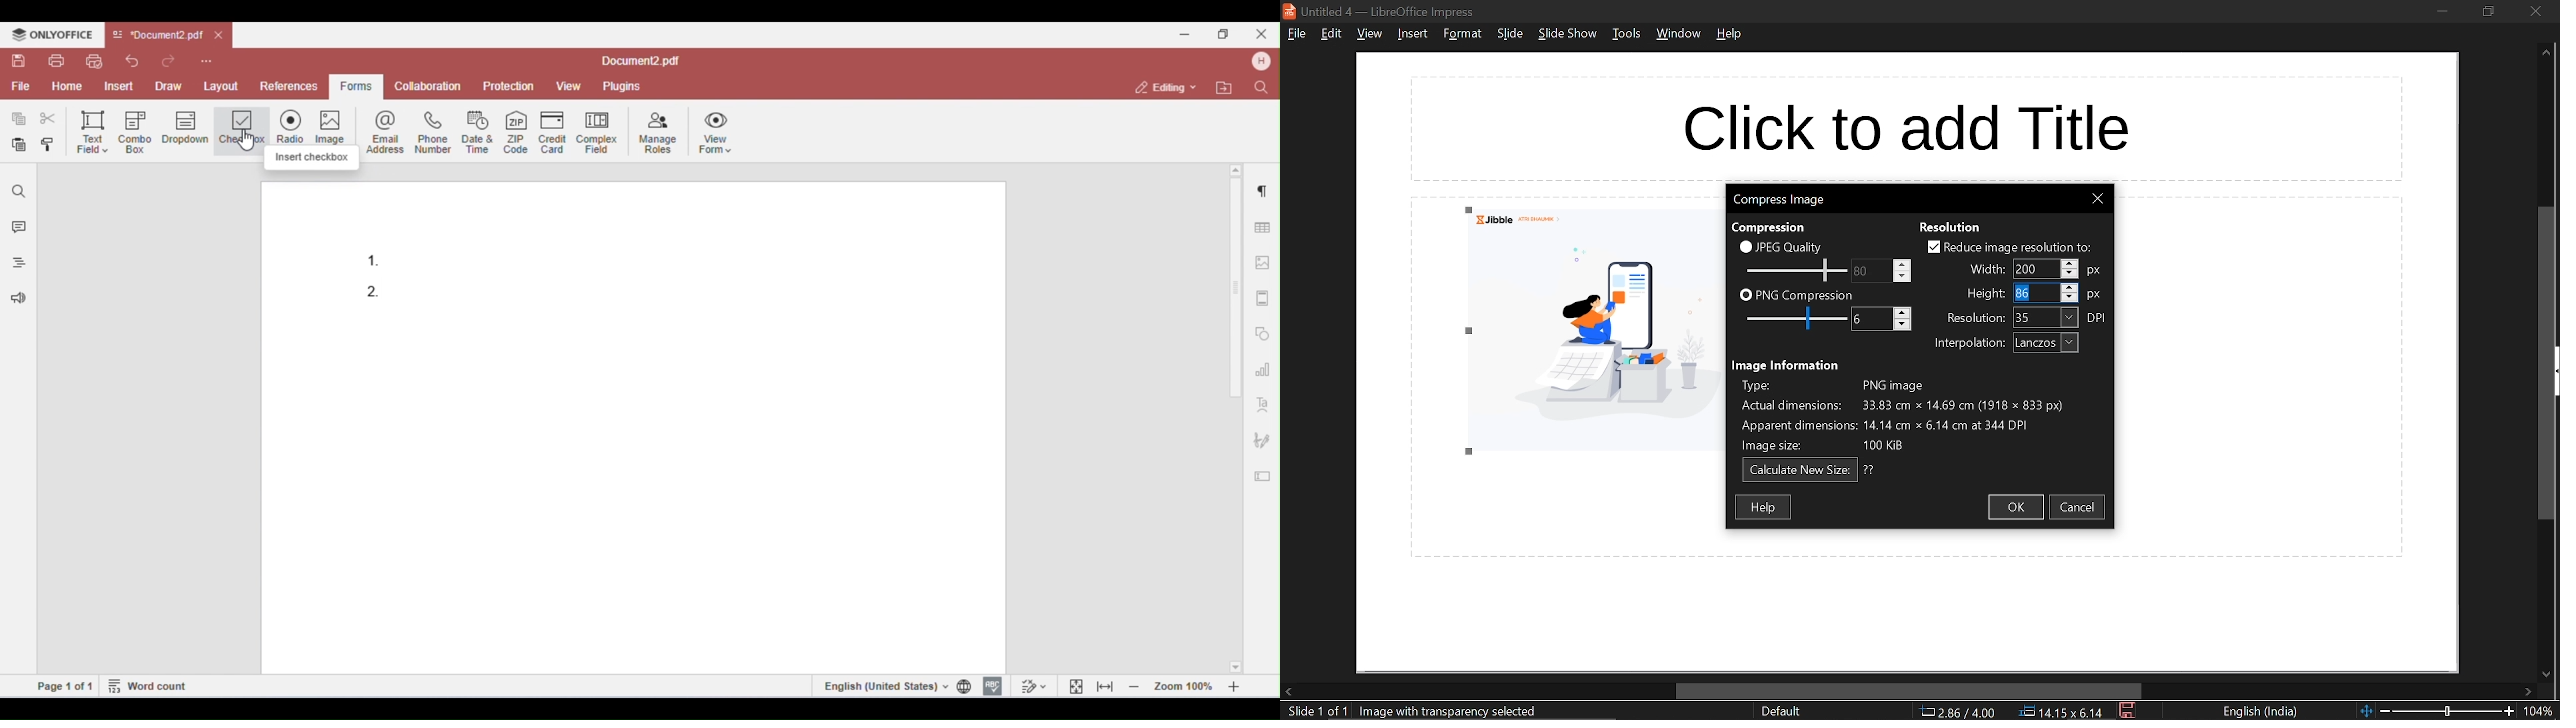 The image size is (2576, 728). Describe the element at coordinates (2046, 343) in the screenshot. I see `interpolation` at that location.